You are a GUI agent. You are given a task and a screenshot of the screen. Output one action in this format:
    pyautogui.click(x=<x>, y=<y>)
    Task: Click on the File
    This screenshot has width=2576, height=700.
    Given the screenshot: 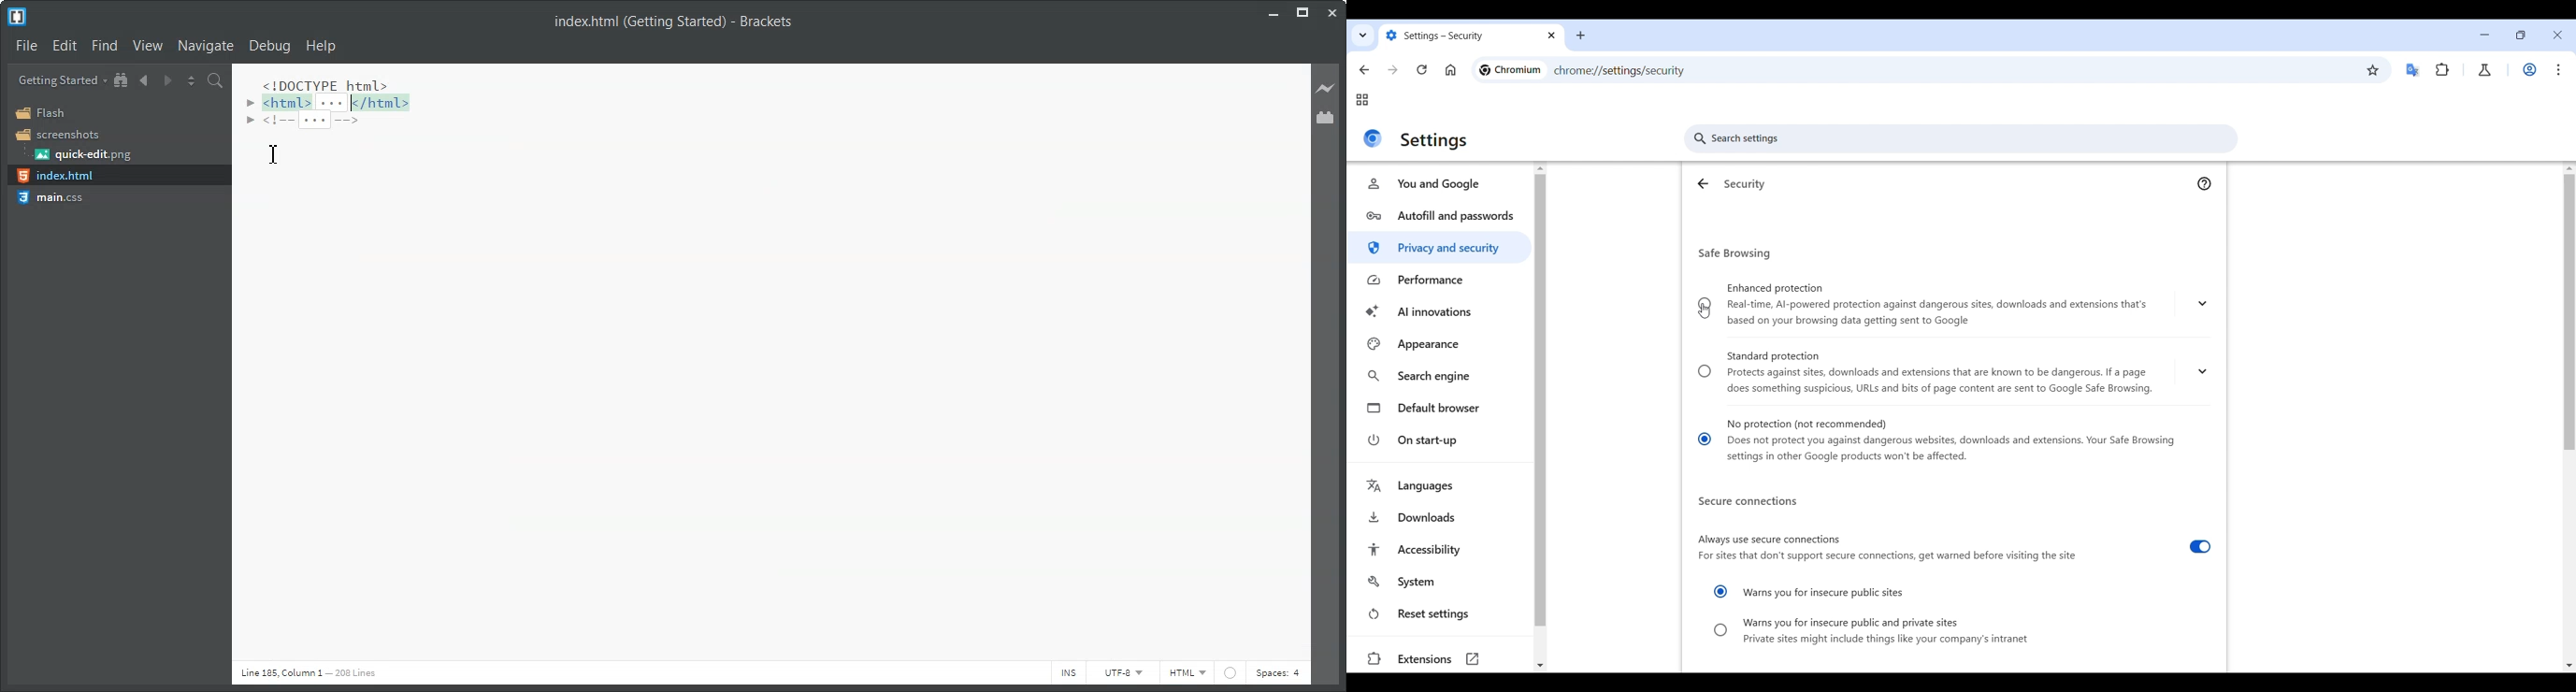 What is the action you would take?
    pyautogui.click(x=26, y=46)
    